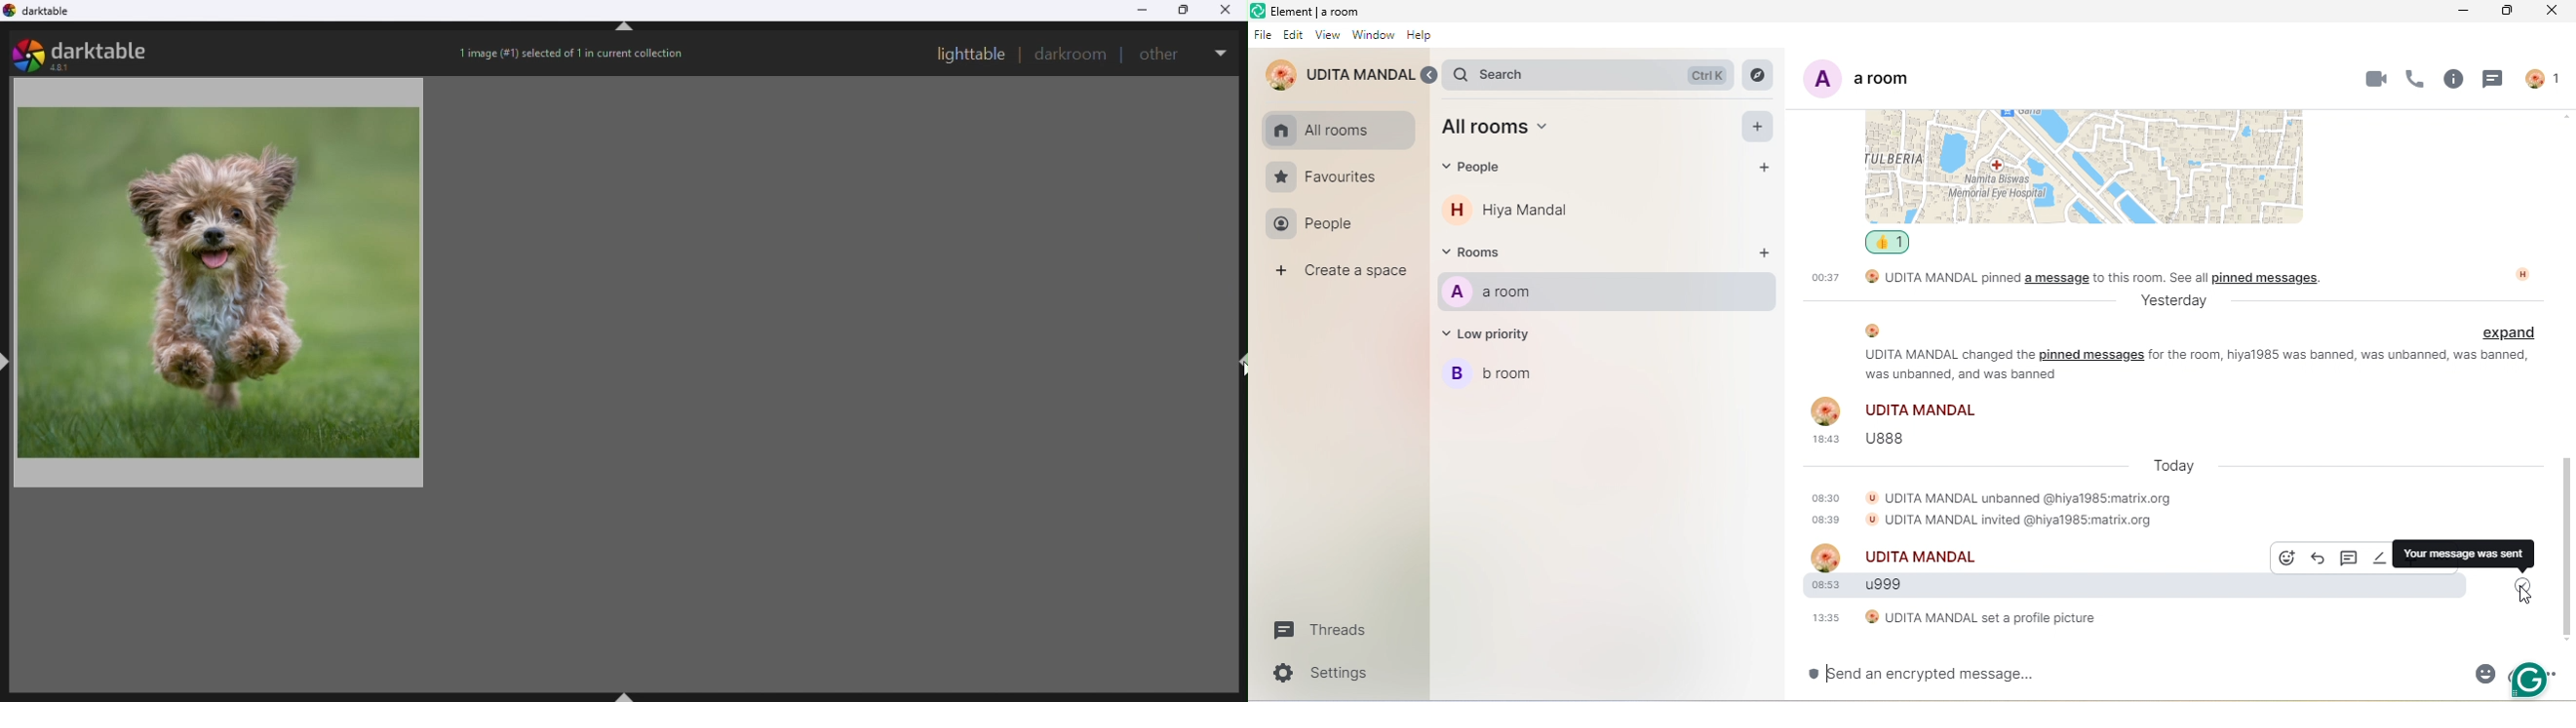  What do you see at coordinates (1323, 630) in the screenshot?
I see `Threads` at bounding box center [1323, 630].